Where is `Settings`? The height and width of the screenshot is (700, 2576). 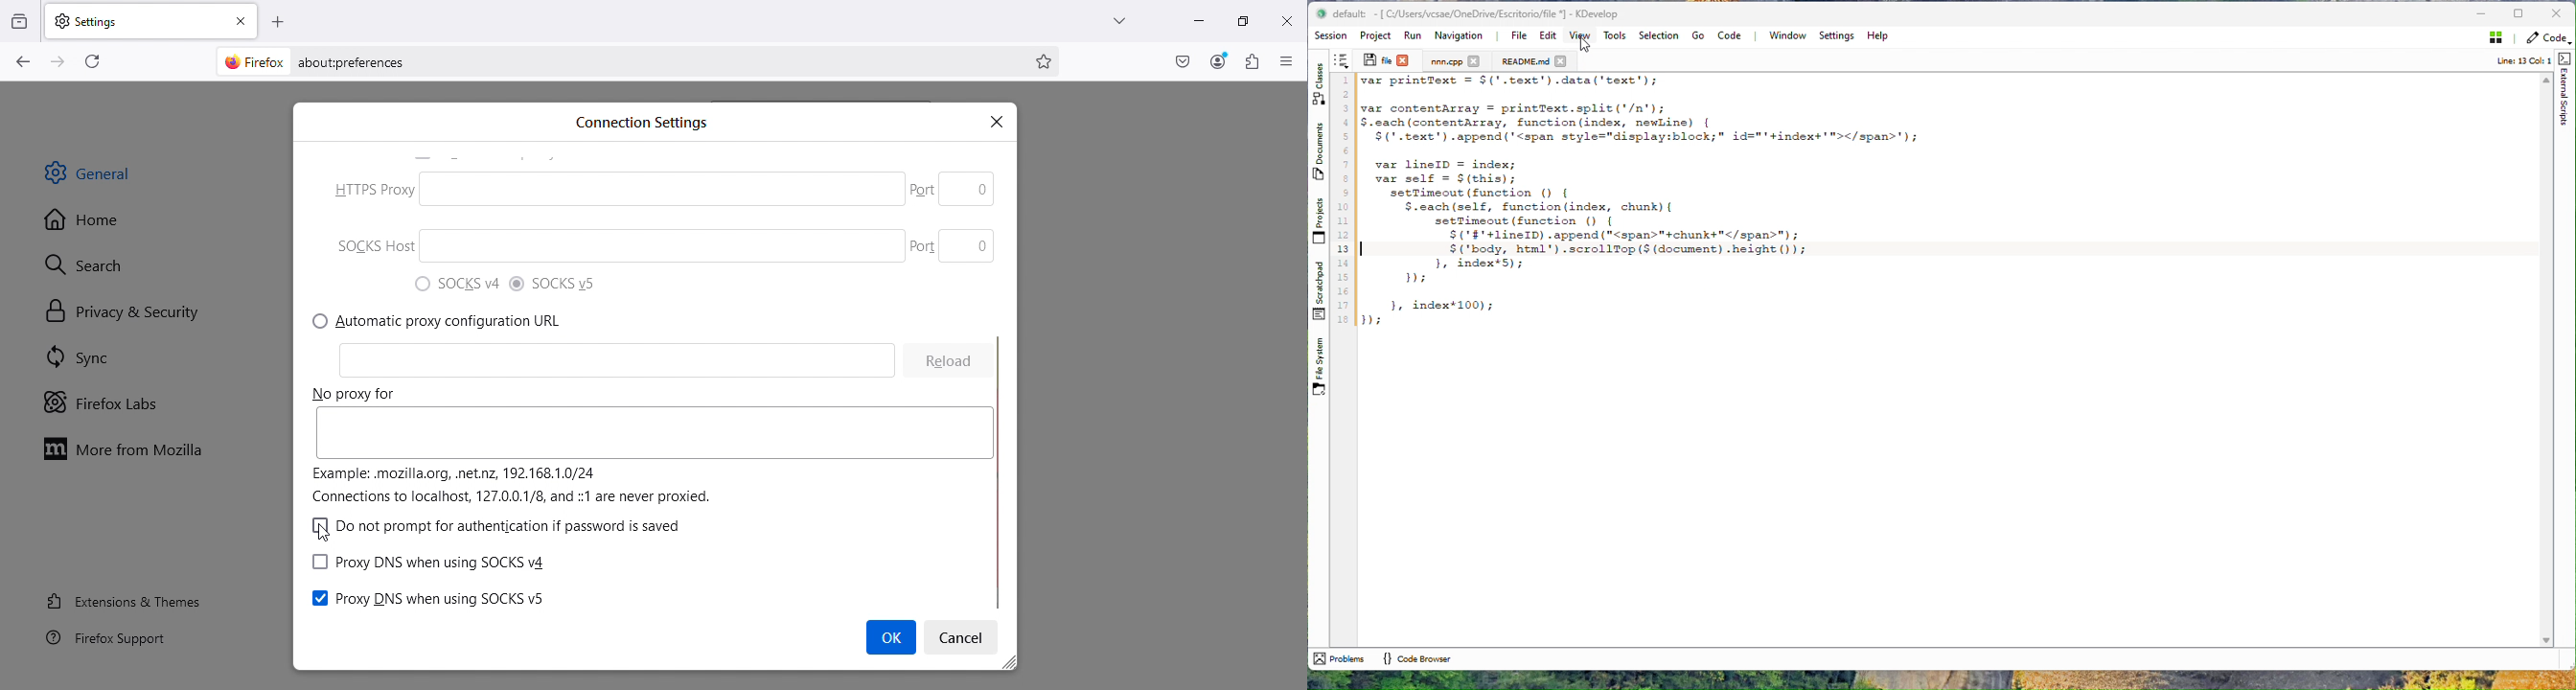
Settings is located at coordinates (964, 636).